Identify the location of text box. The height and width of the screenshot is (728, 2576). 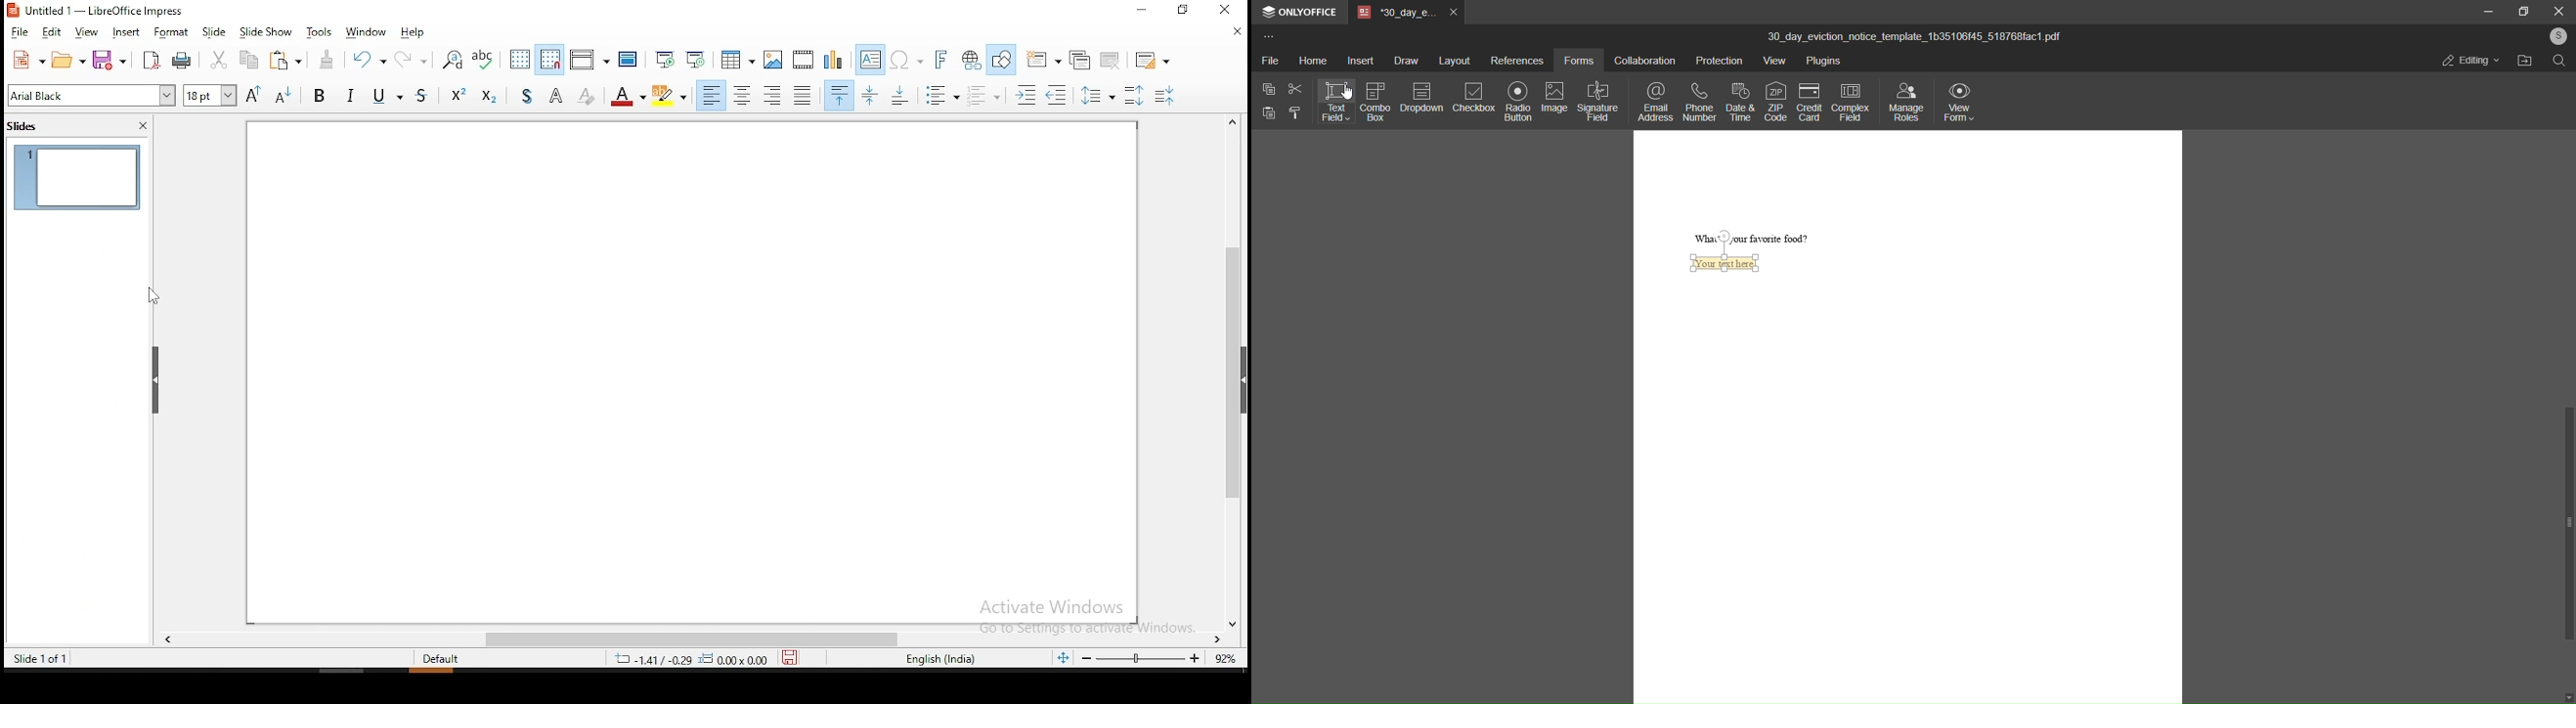
(870, 58).